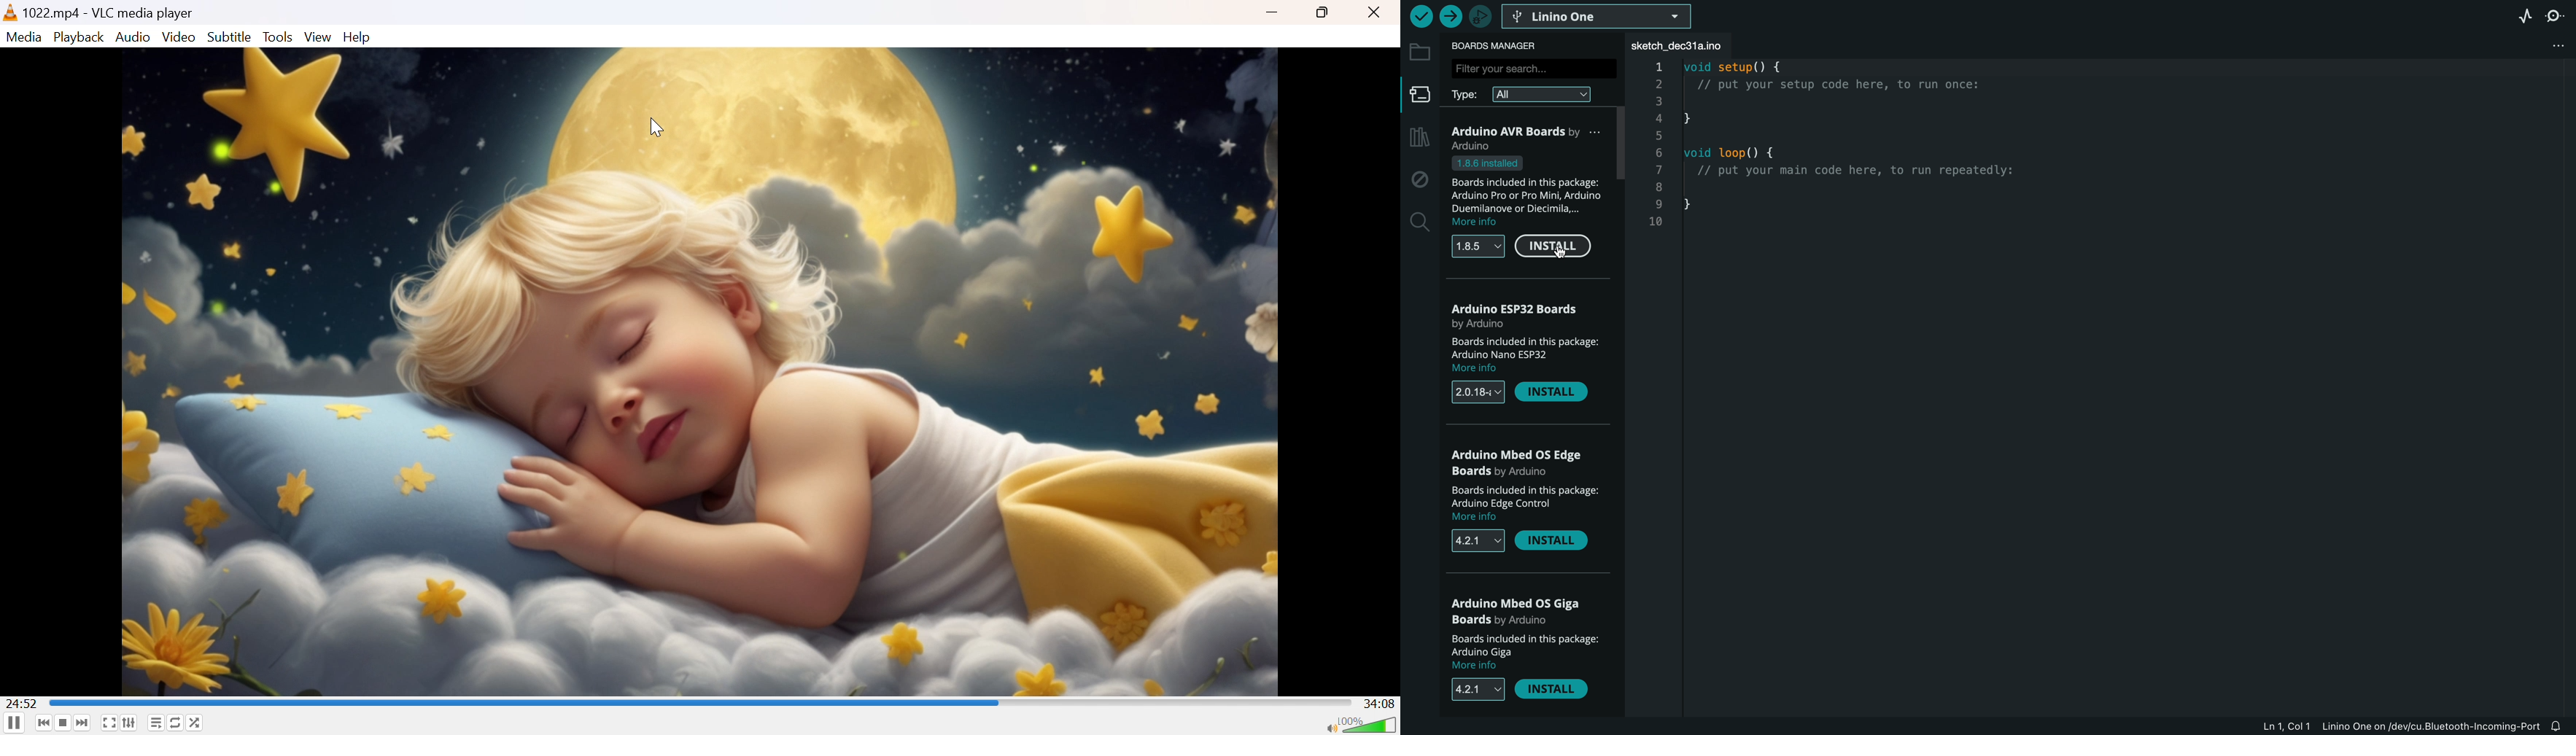 This screenshot has width=2576, height=756. Describe the element at coordinates (1686, 46) in the screenshot. I see `file tab` at that location.